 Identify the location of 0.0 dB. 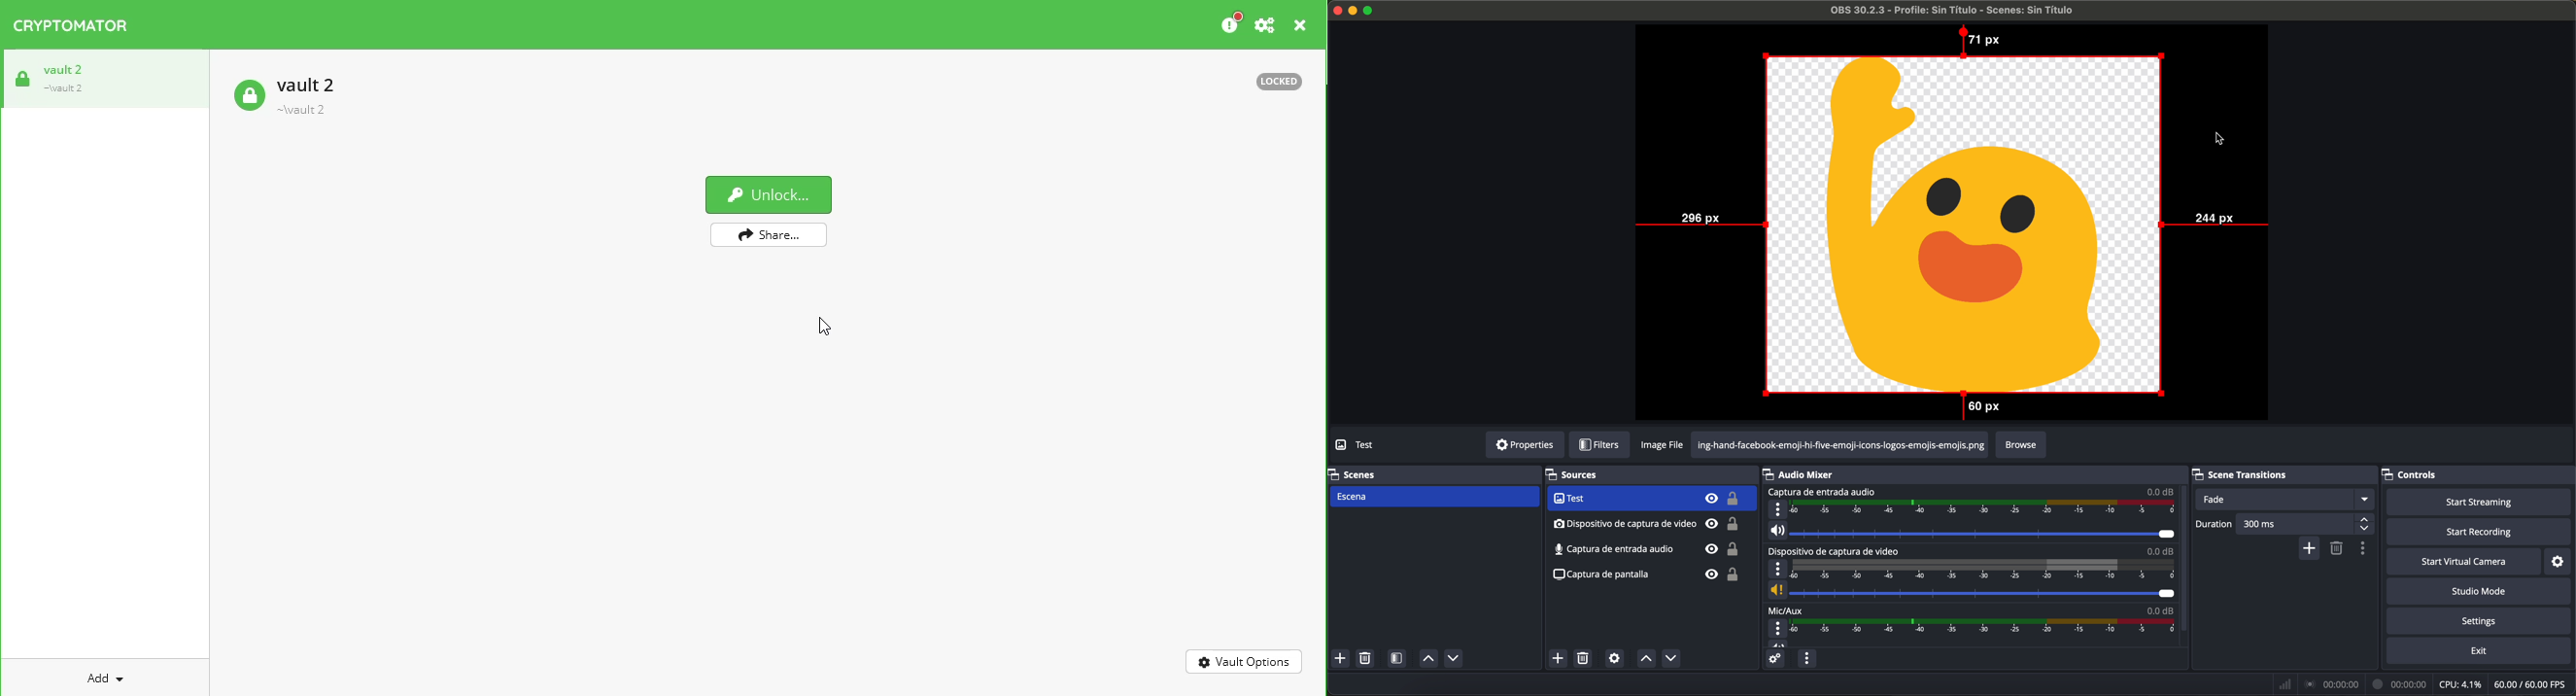
(2161, 551).